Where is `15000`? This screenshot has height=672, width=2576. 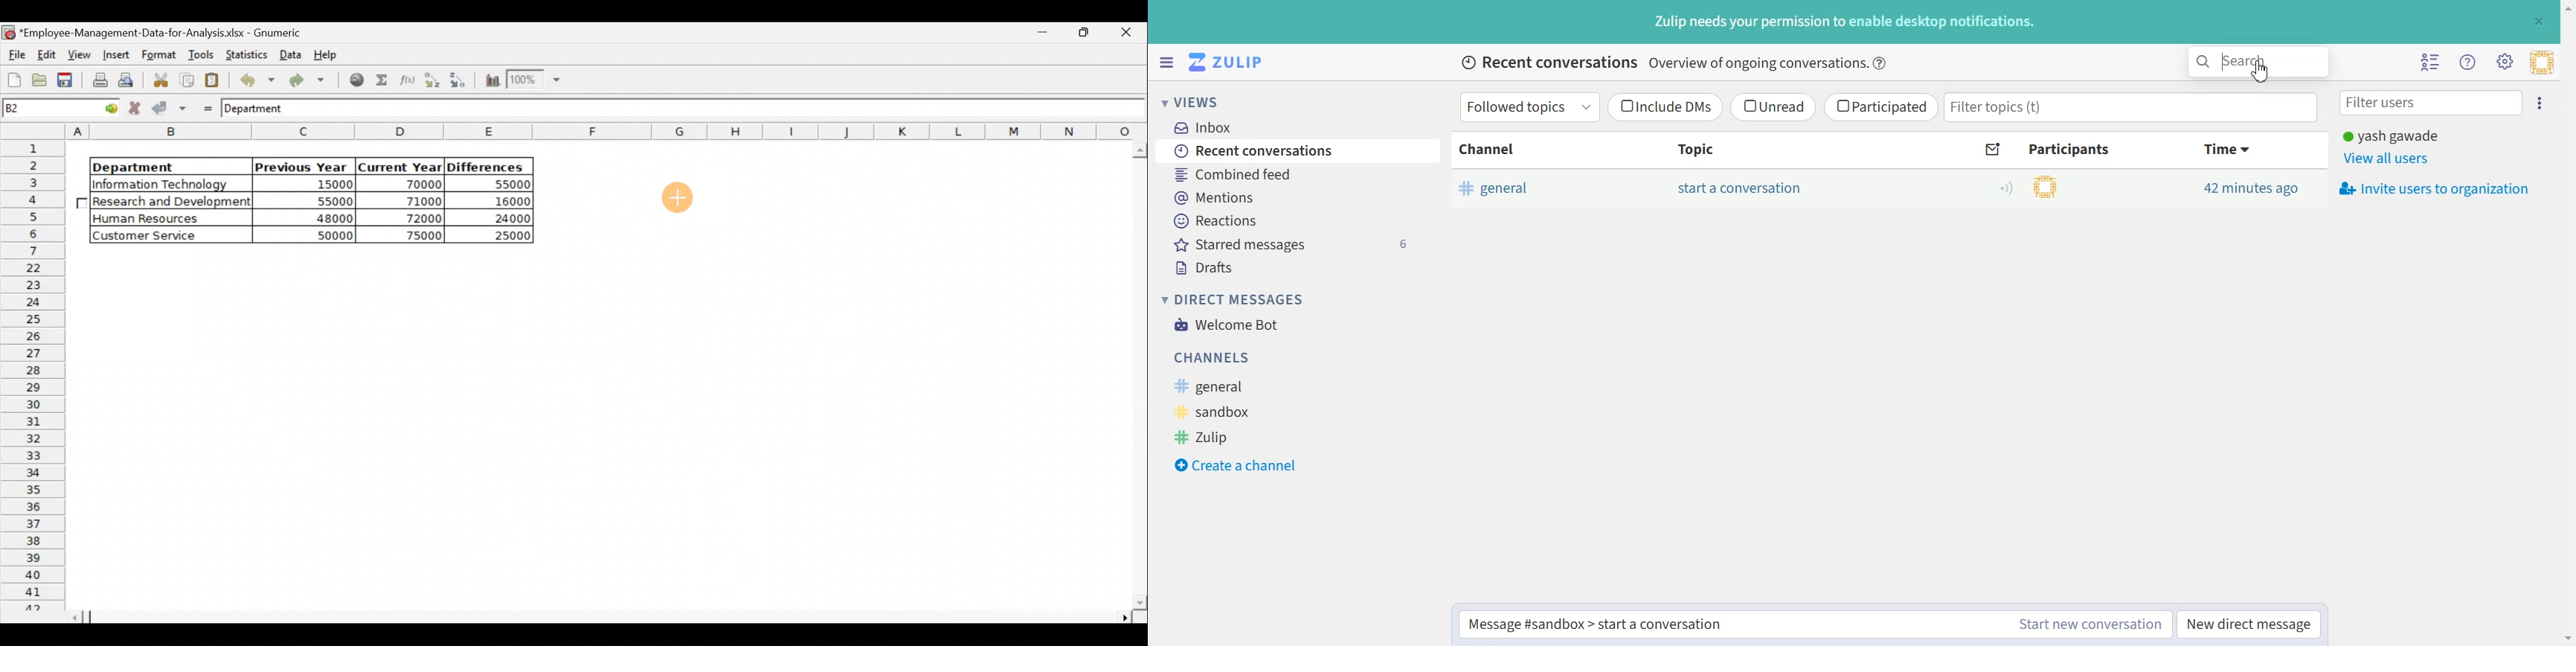 15000 is located at coordinates (313, 186).